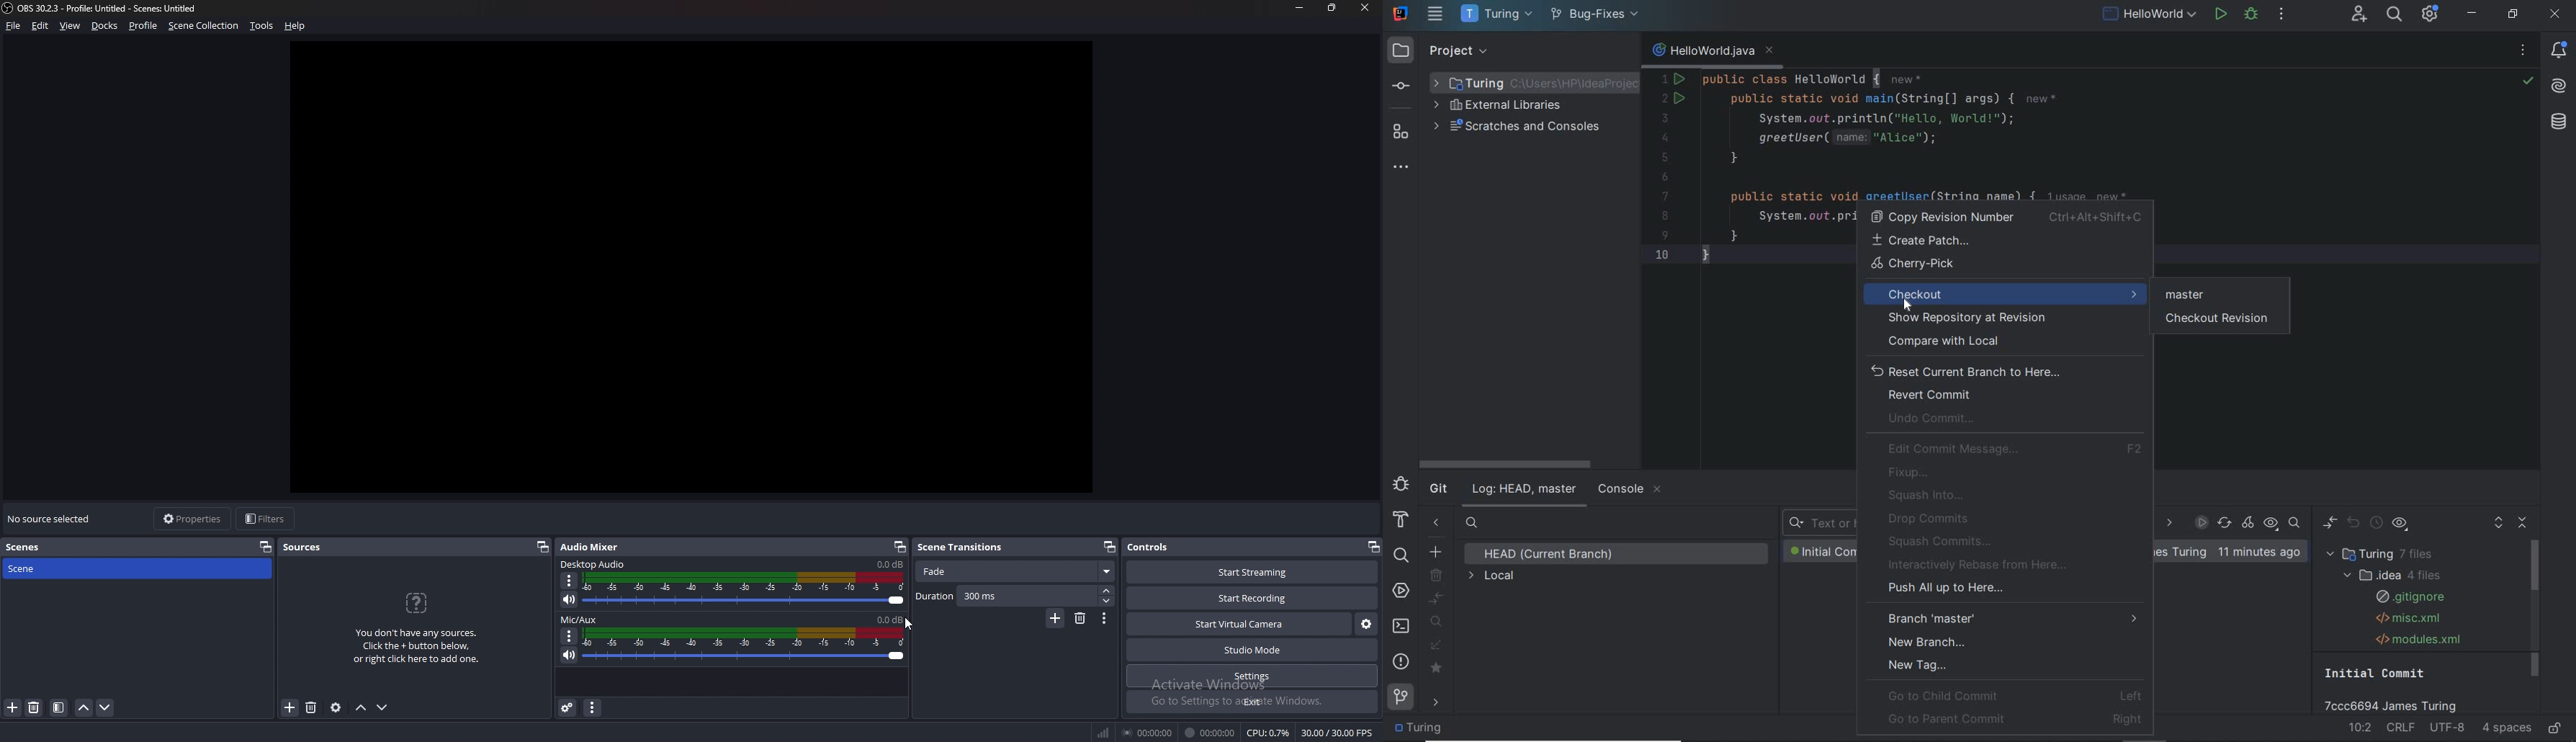  What do you see at coordinates (2524, 52) in the screenshot?
I see `recent files, tab options` at bounding box center [2524, 52].